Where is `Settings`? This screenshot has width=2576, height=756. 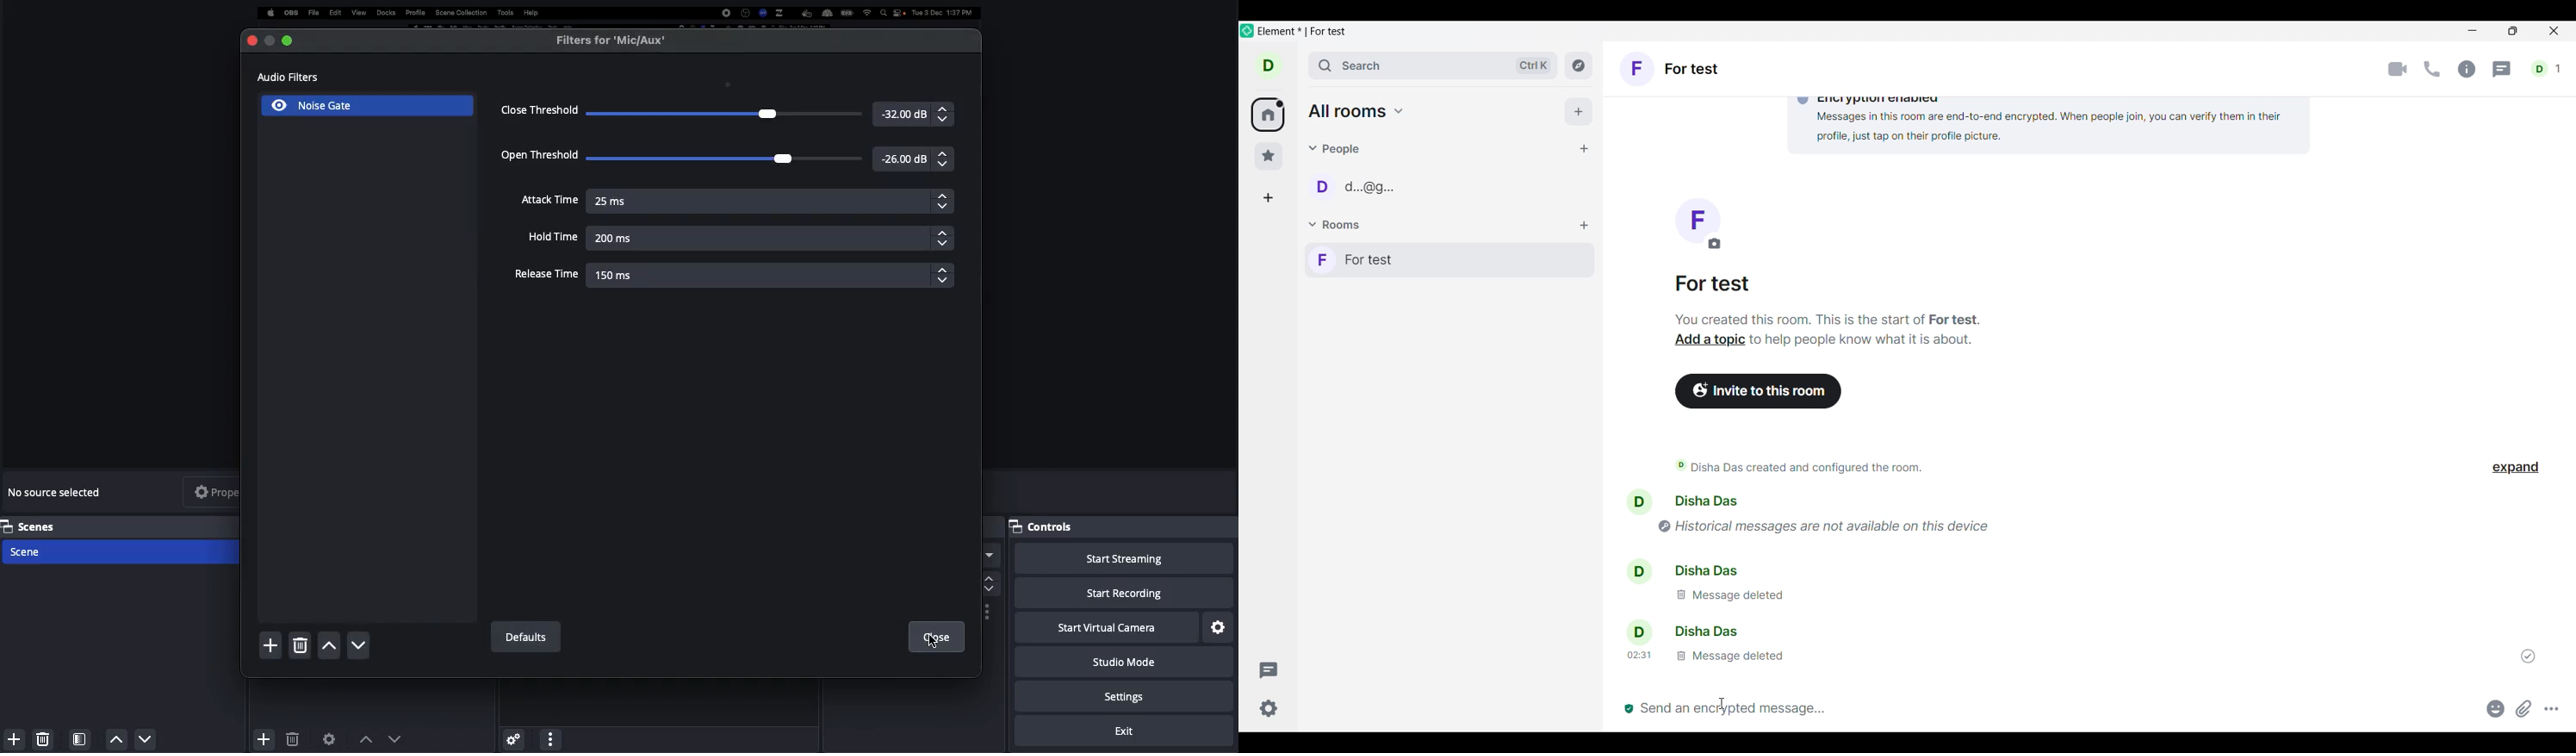 Settings is located at coordinates (1219, 626).